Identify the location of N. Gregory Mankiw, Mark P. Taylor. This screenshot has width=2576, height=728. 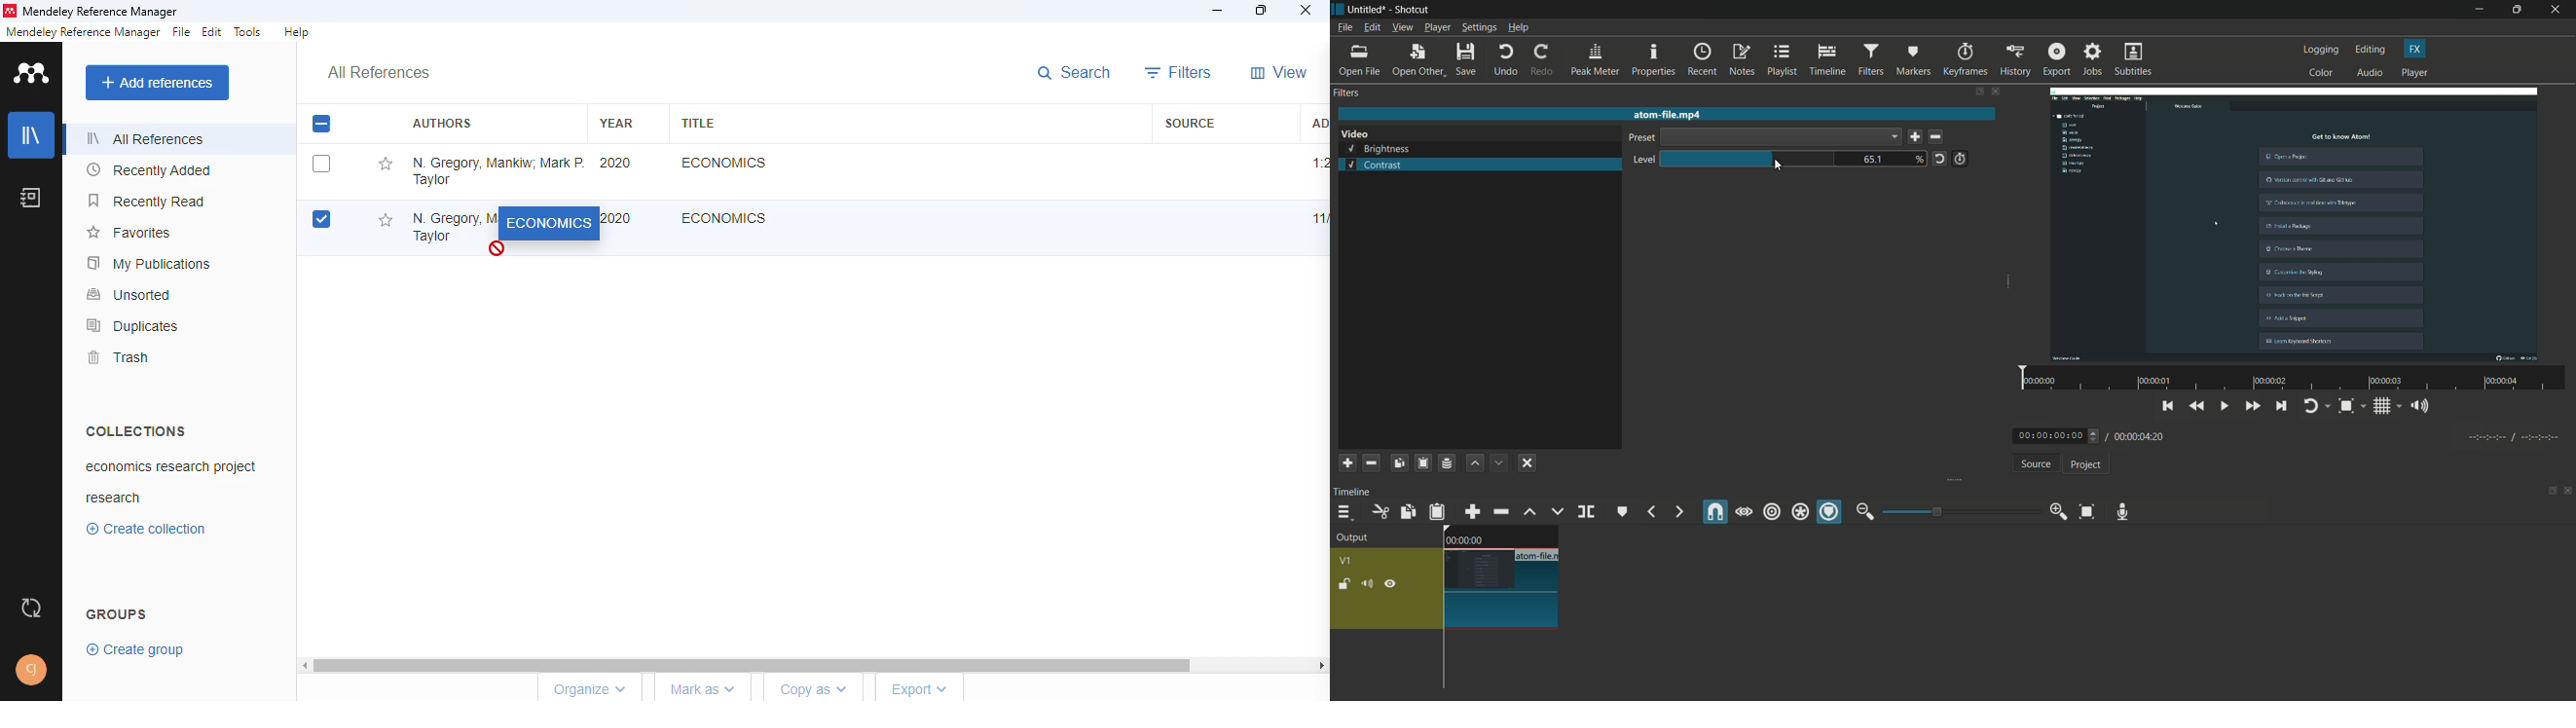
(497, 170).